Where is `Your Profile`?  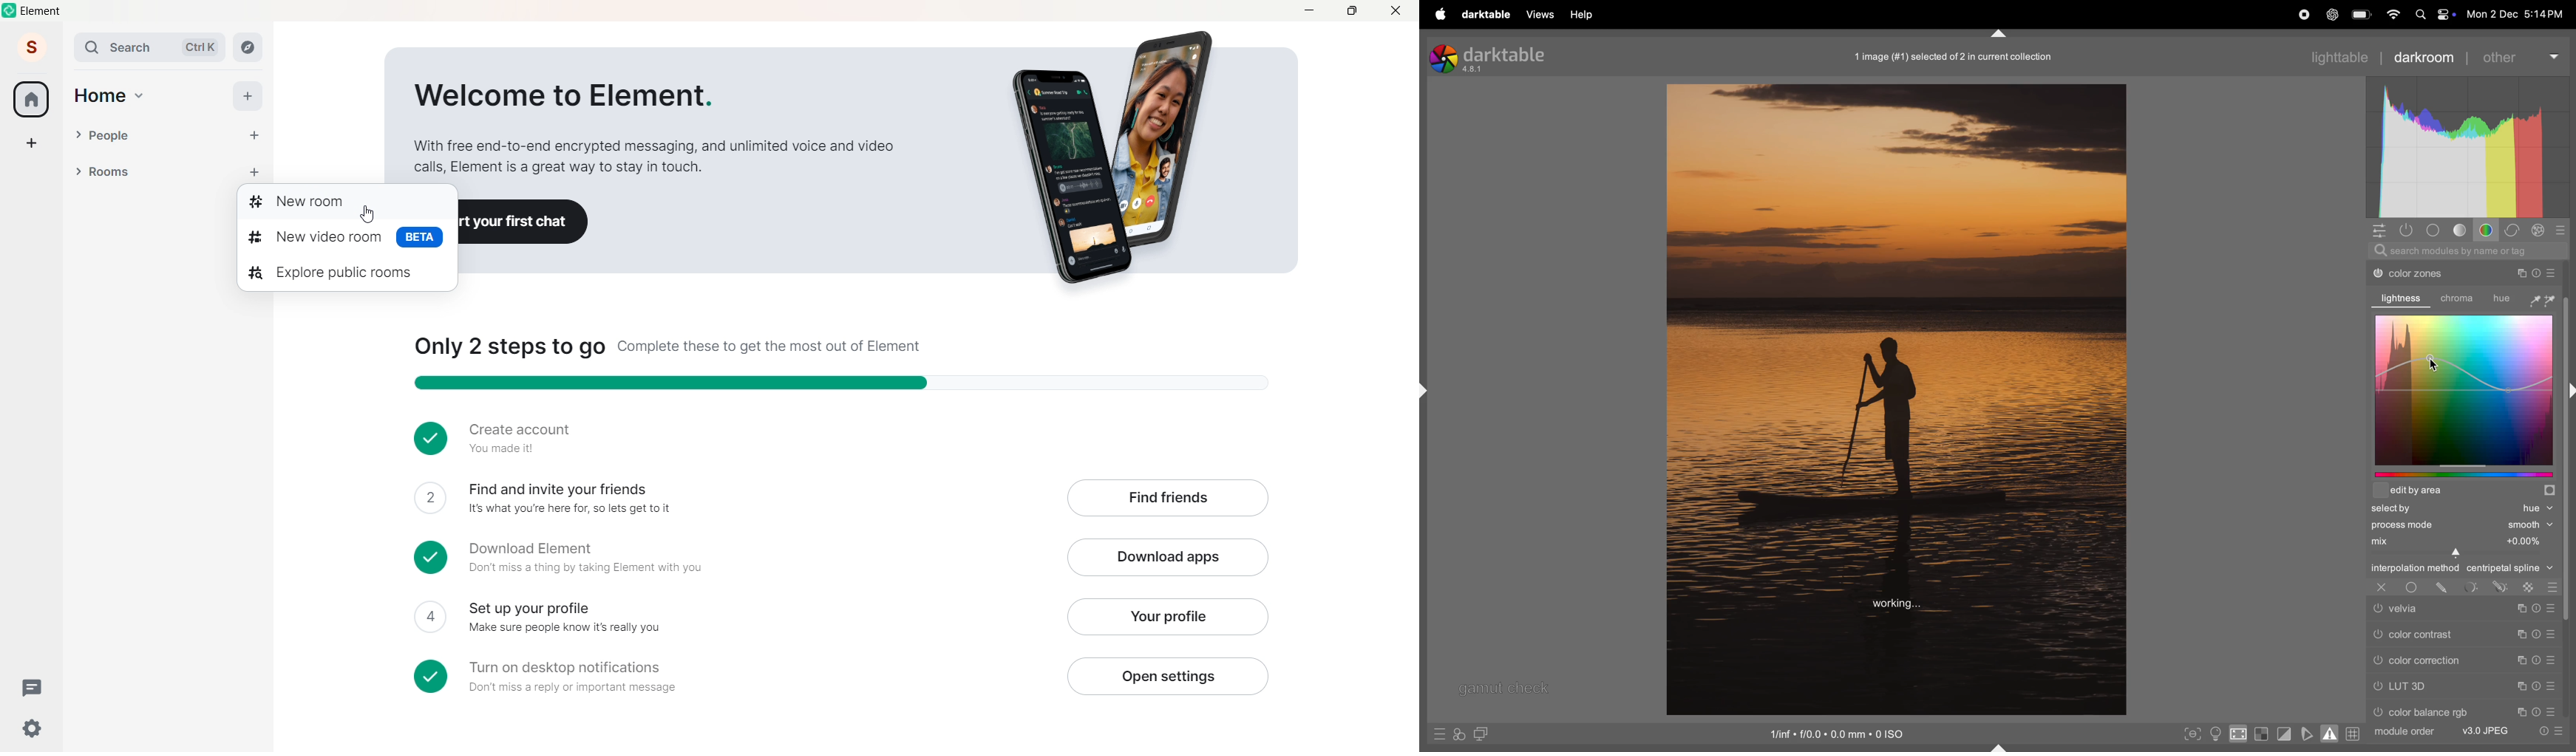 Your Profile is located at coordinates (1166, 617).